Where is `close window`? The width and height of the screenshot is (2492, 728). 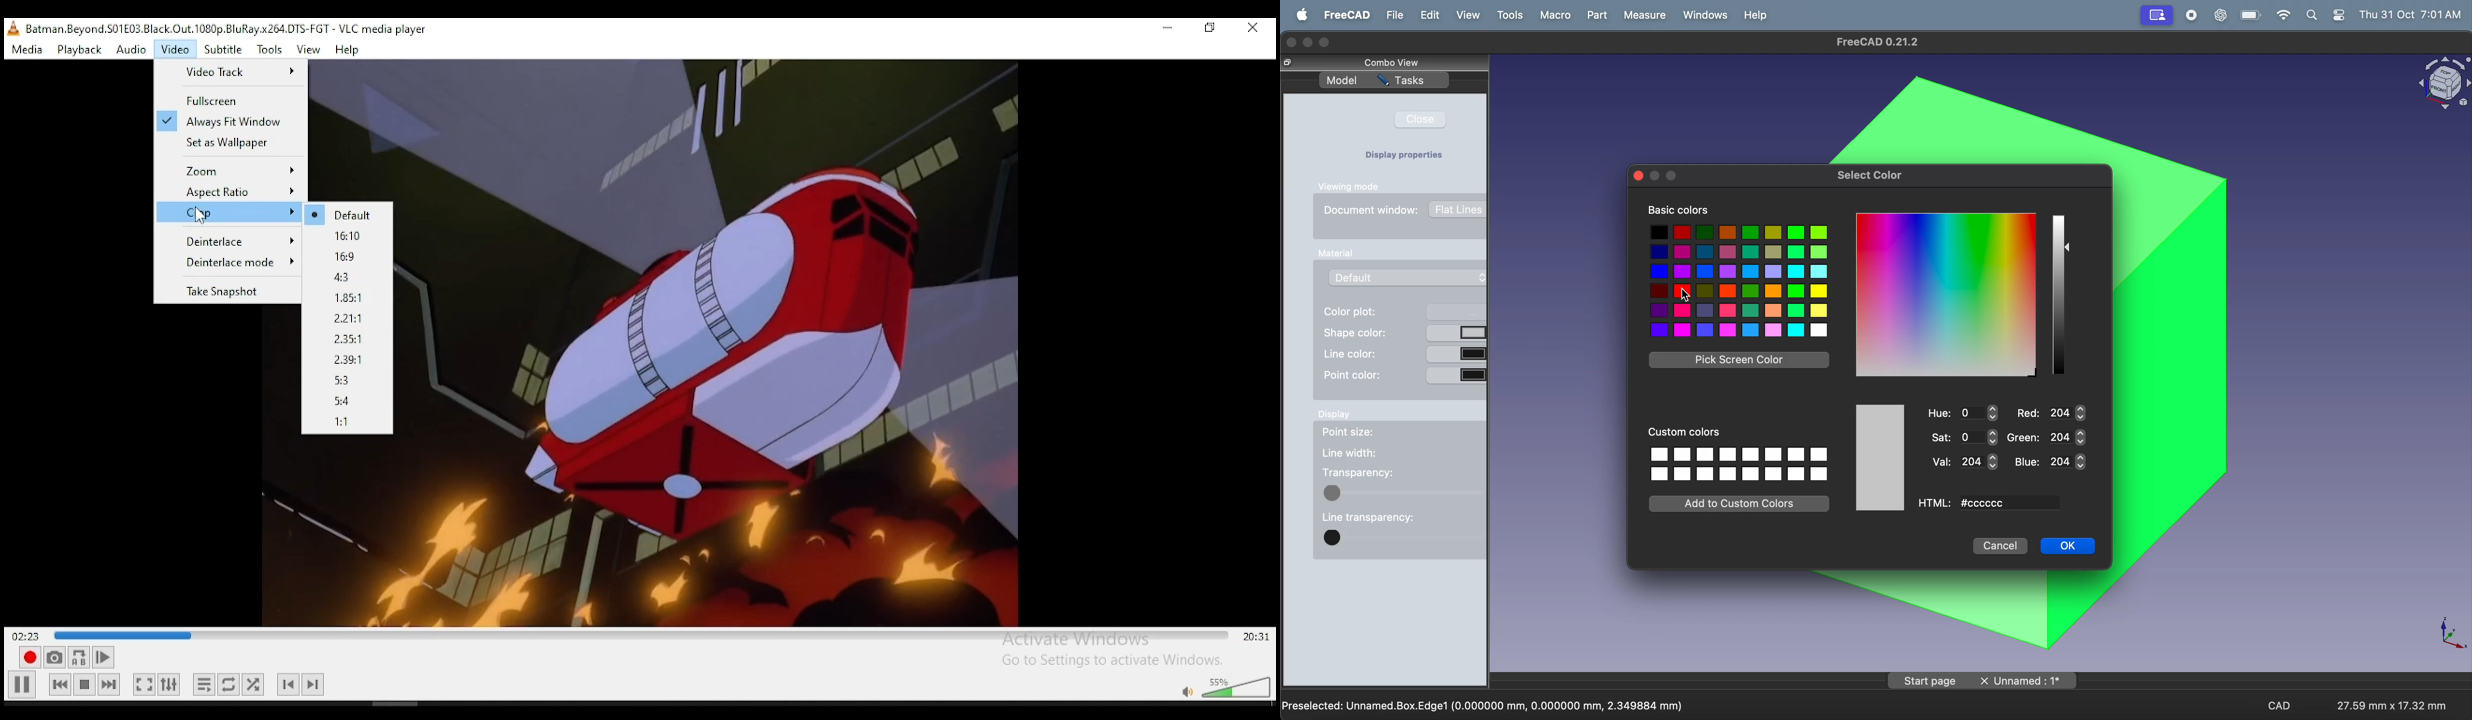 close window is located at coordinates (1638, 174).